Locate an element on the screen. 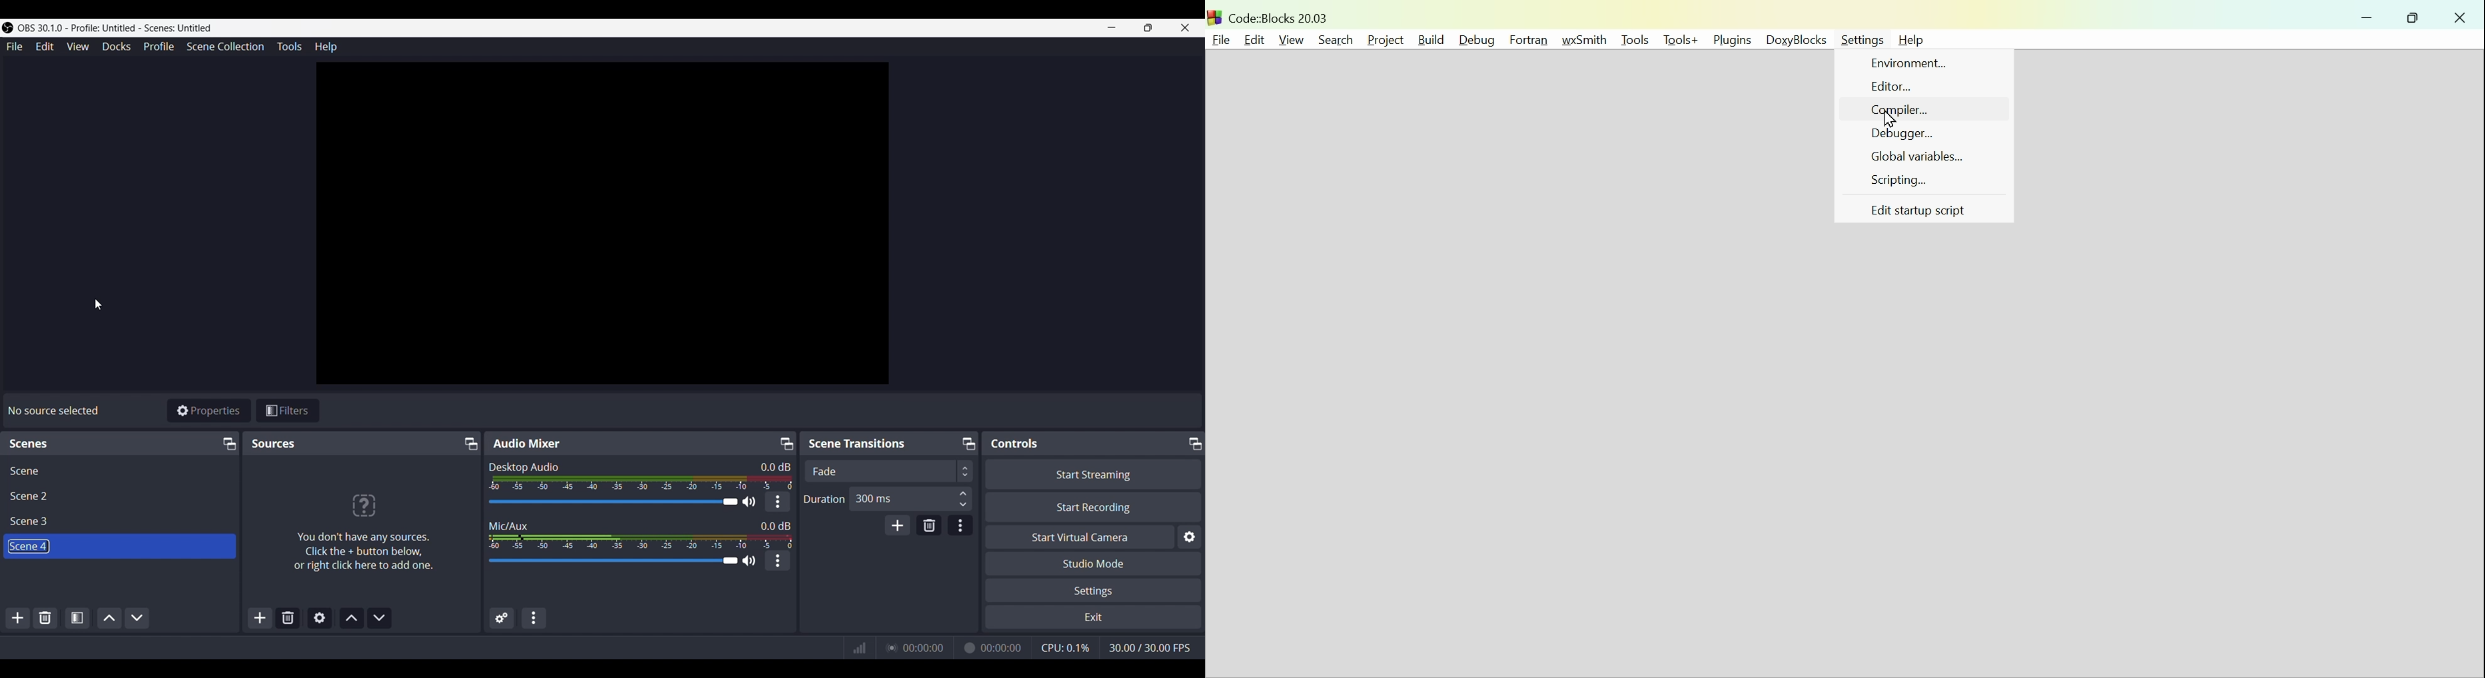 Image resolution: width=2492 pixels, height=700 pixels. Remove selected scene is located at coordinates (45, 618).